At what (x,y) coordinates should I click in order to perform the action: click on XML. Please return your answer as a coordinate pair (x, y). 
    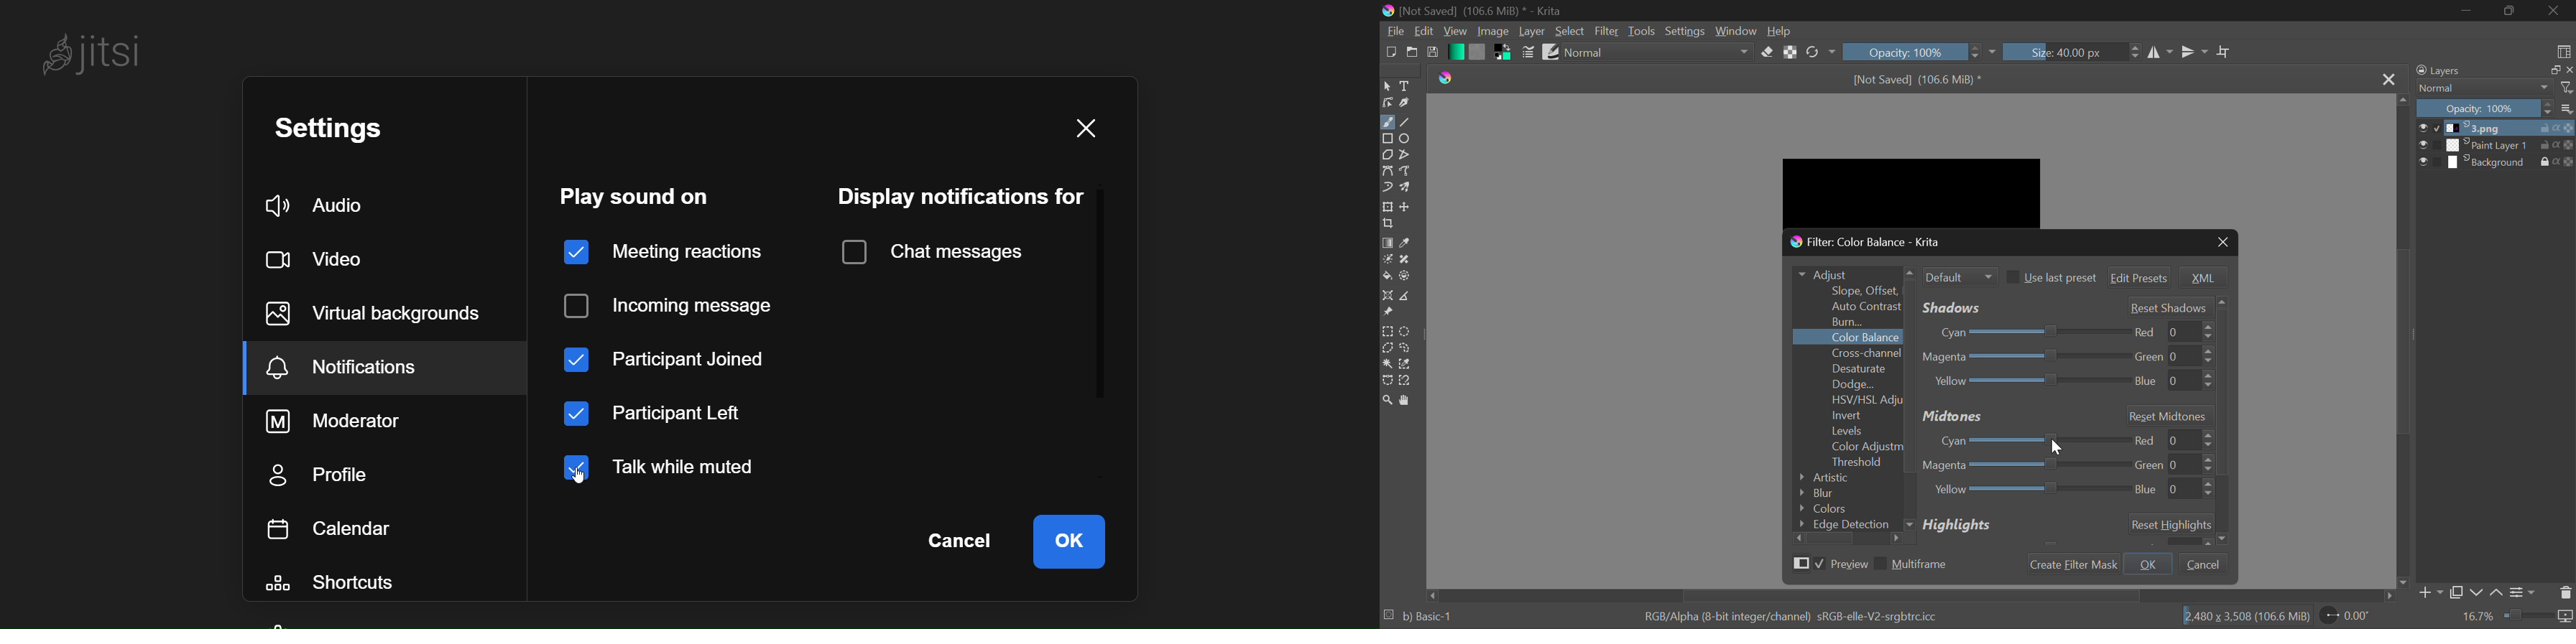
    Looking at the image, I should click on (2202, 277).